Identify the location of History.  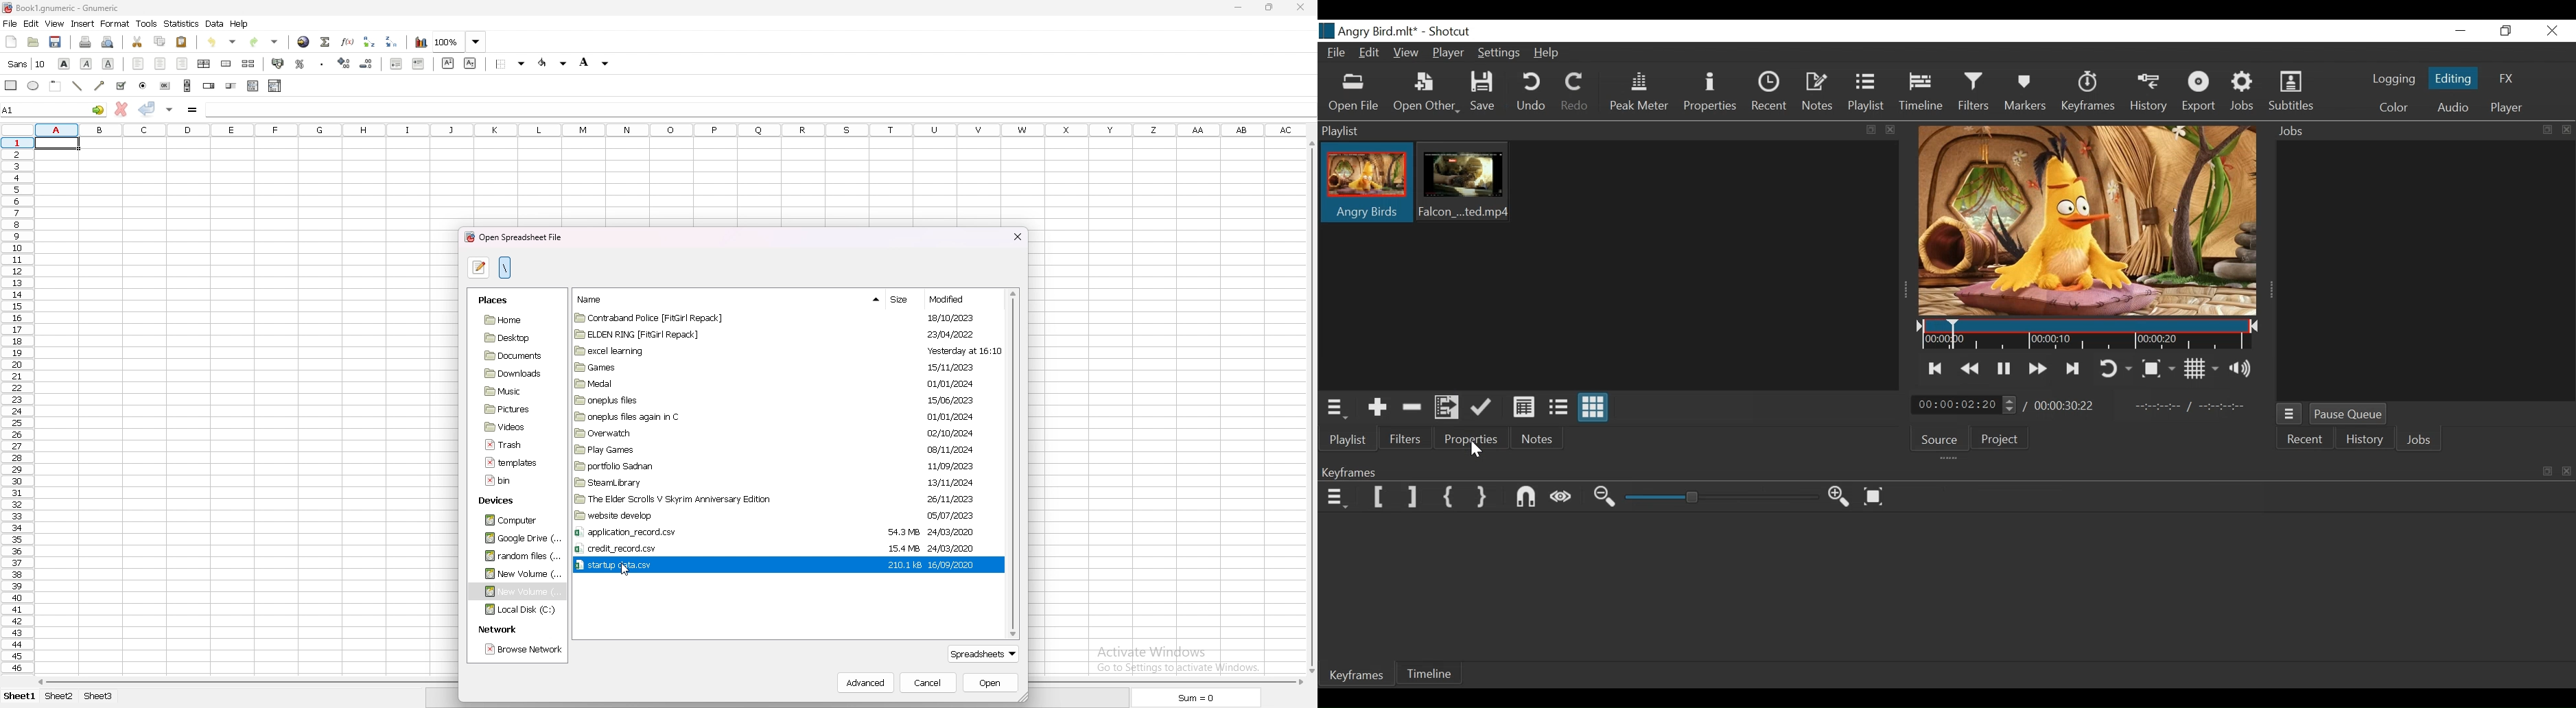
(2148, 94).